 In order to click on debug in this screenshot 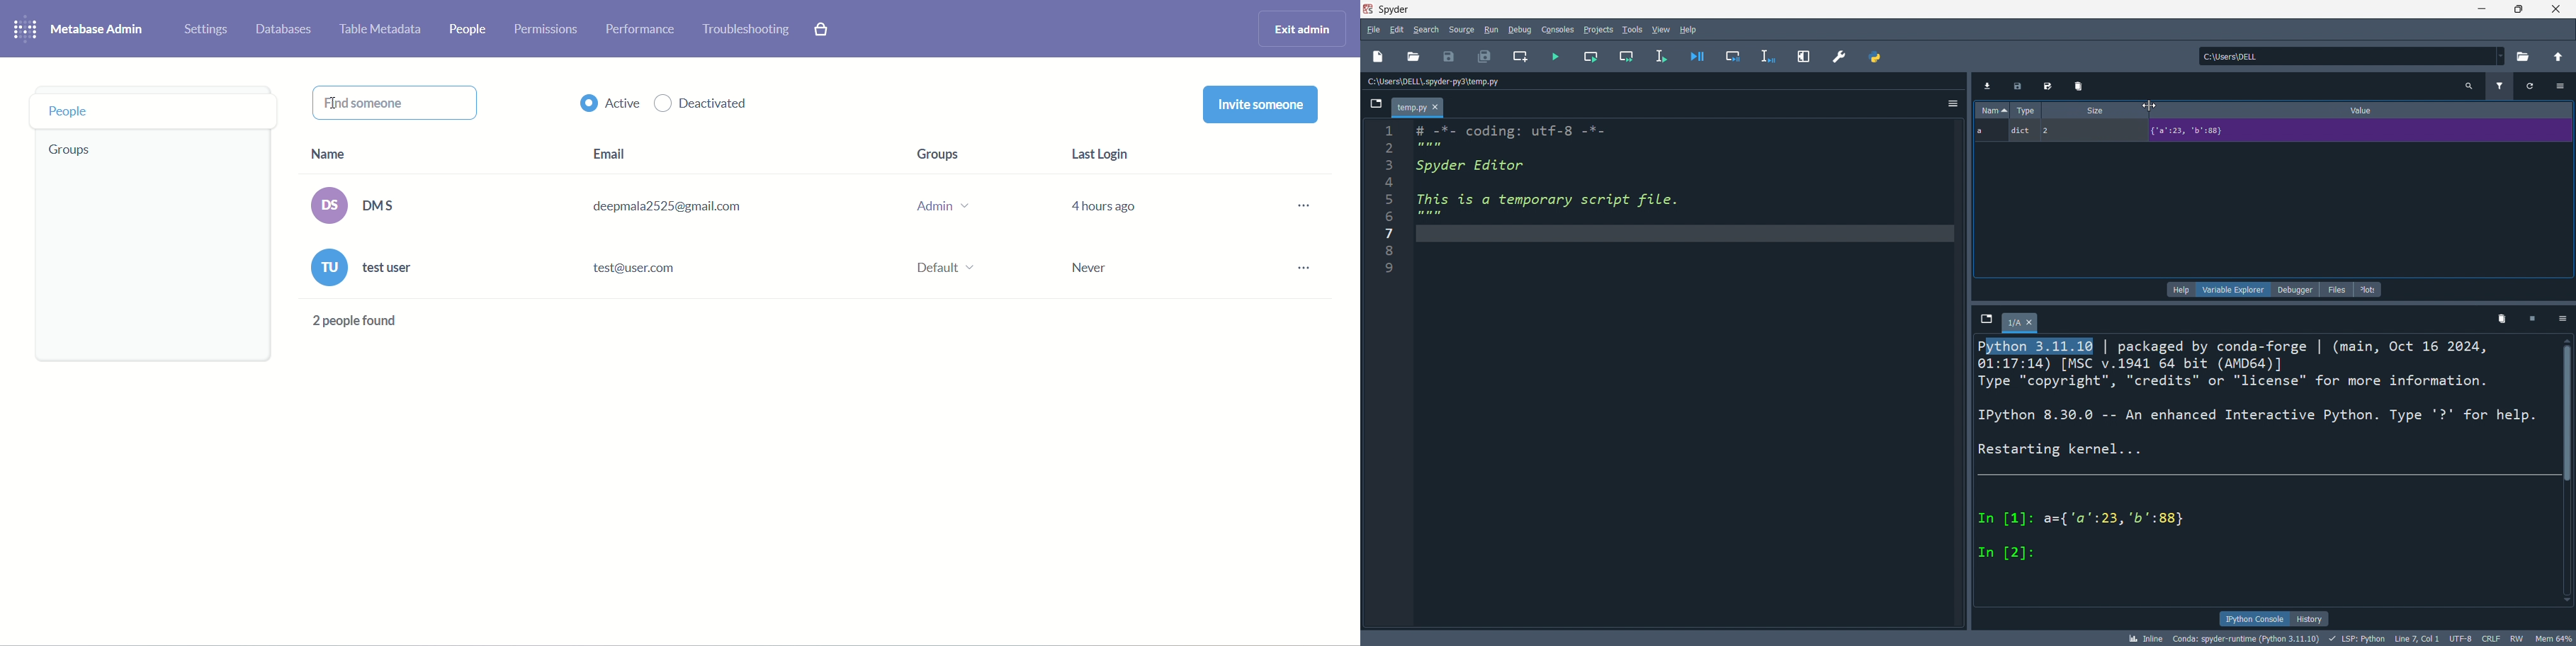, I will do `click(1518, 29)`.